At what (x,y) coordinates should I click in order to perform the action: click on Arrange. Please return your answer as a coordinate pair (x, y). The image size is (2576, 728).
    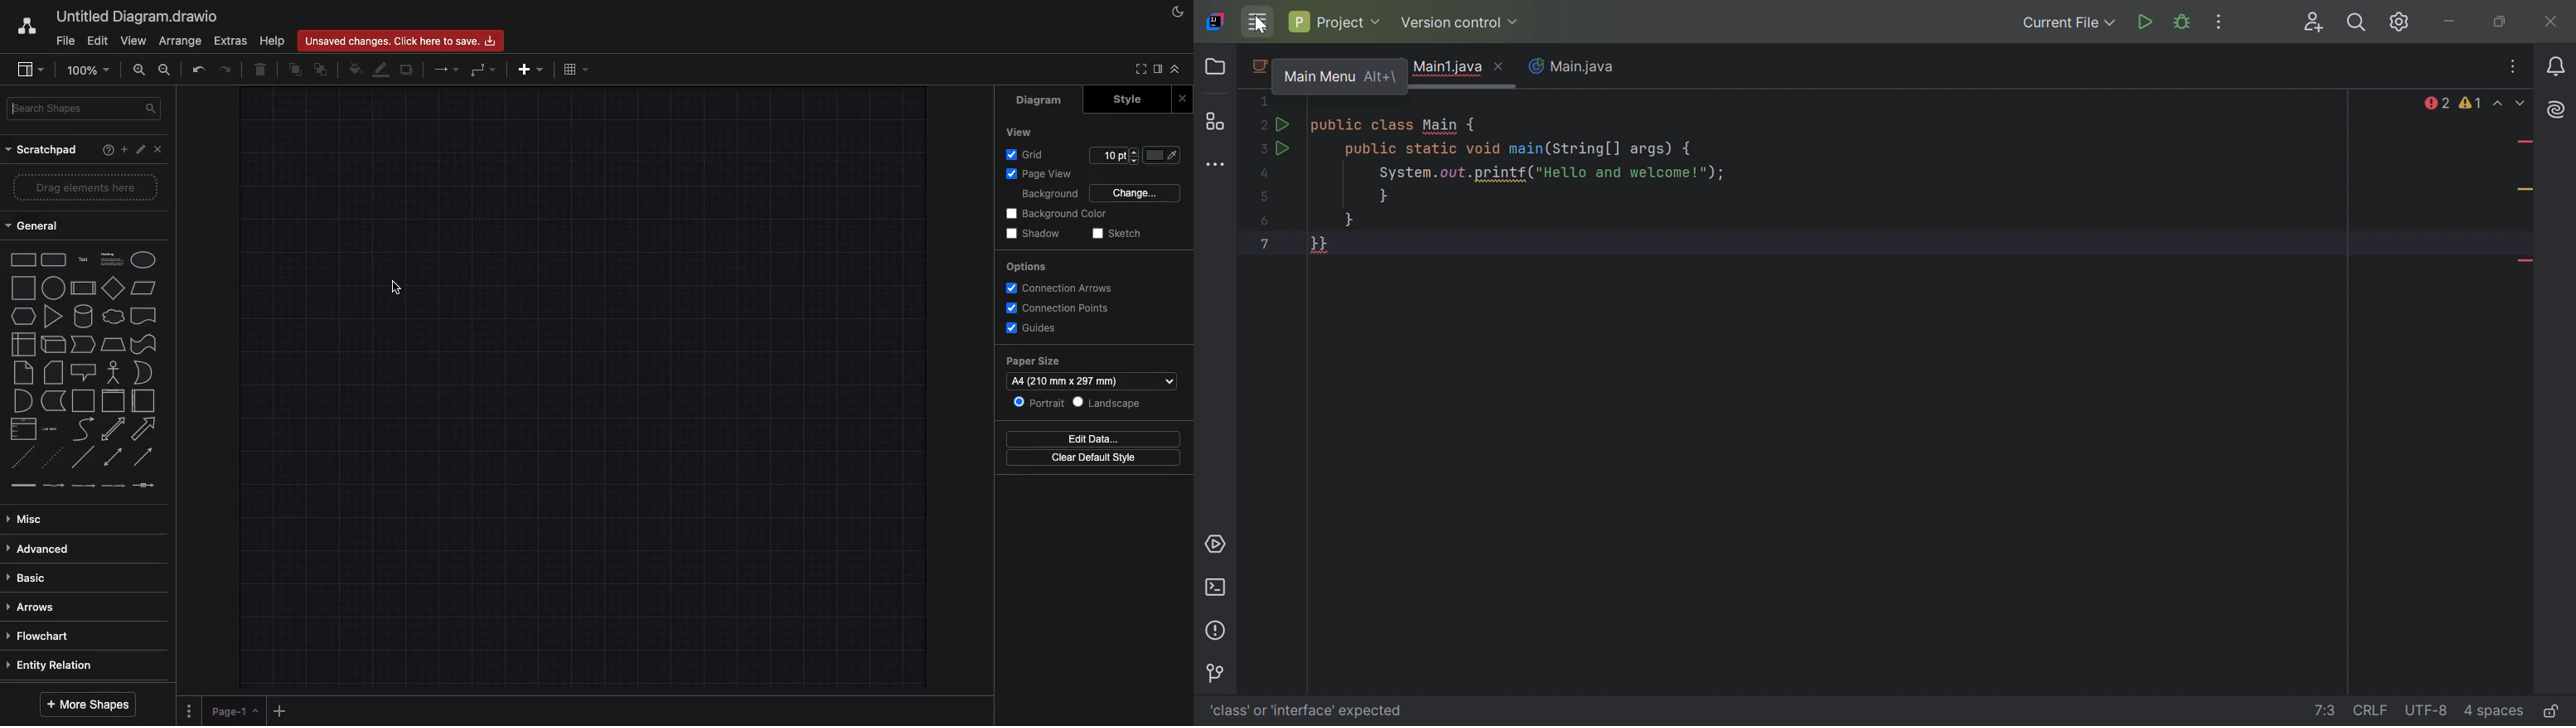
    Looking at the image, I should click on (180, 41).